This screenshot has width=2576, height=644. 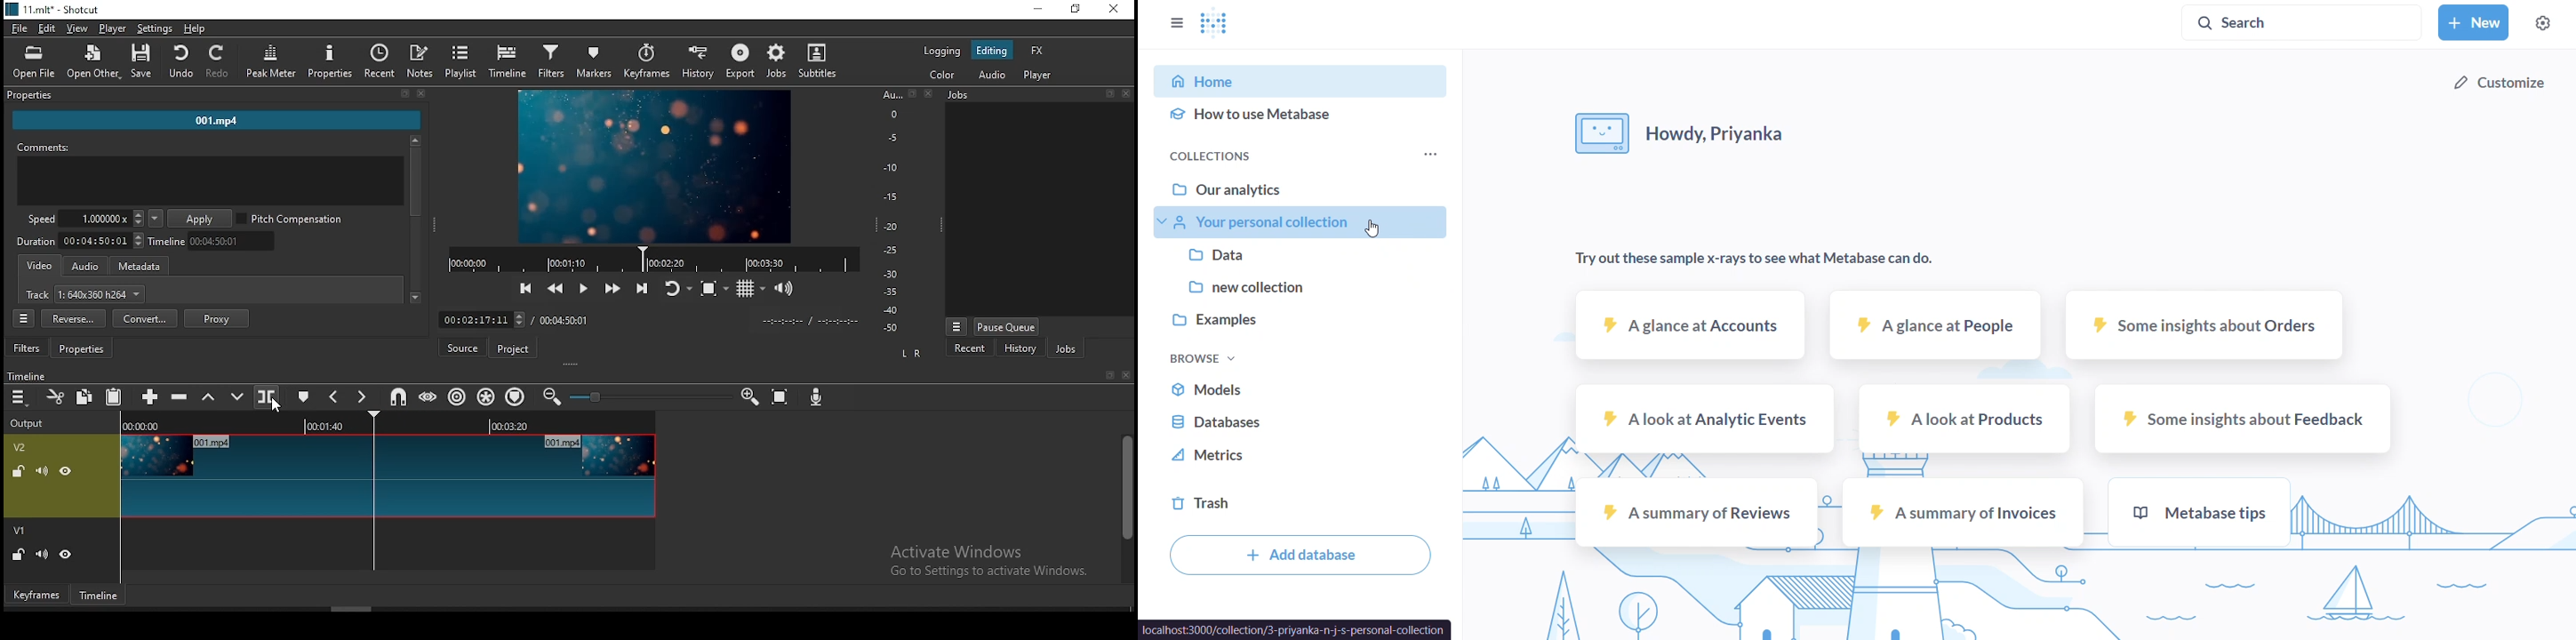 What do you see at coordinates (28, 348) in the screenshot?
I see `filters` at bounding box center [28, 348].